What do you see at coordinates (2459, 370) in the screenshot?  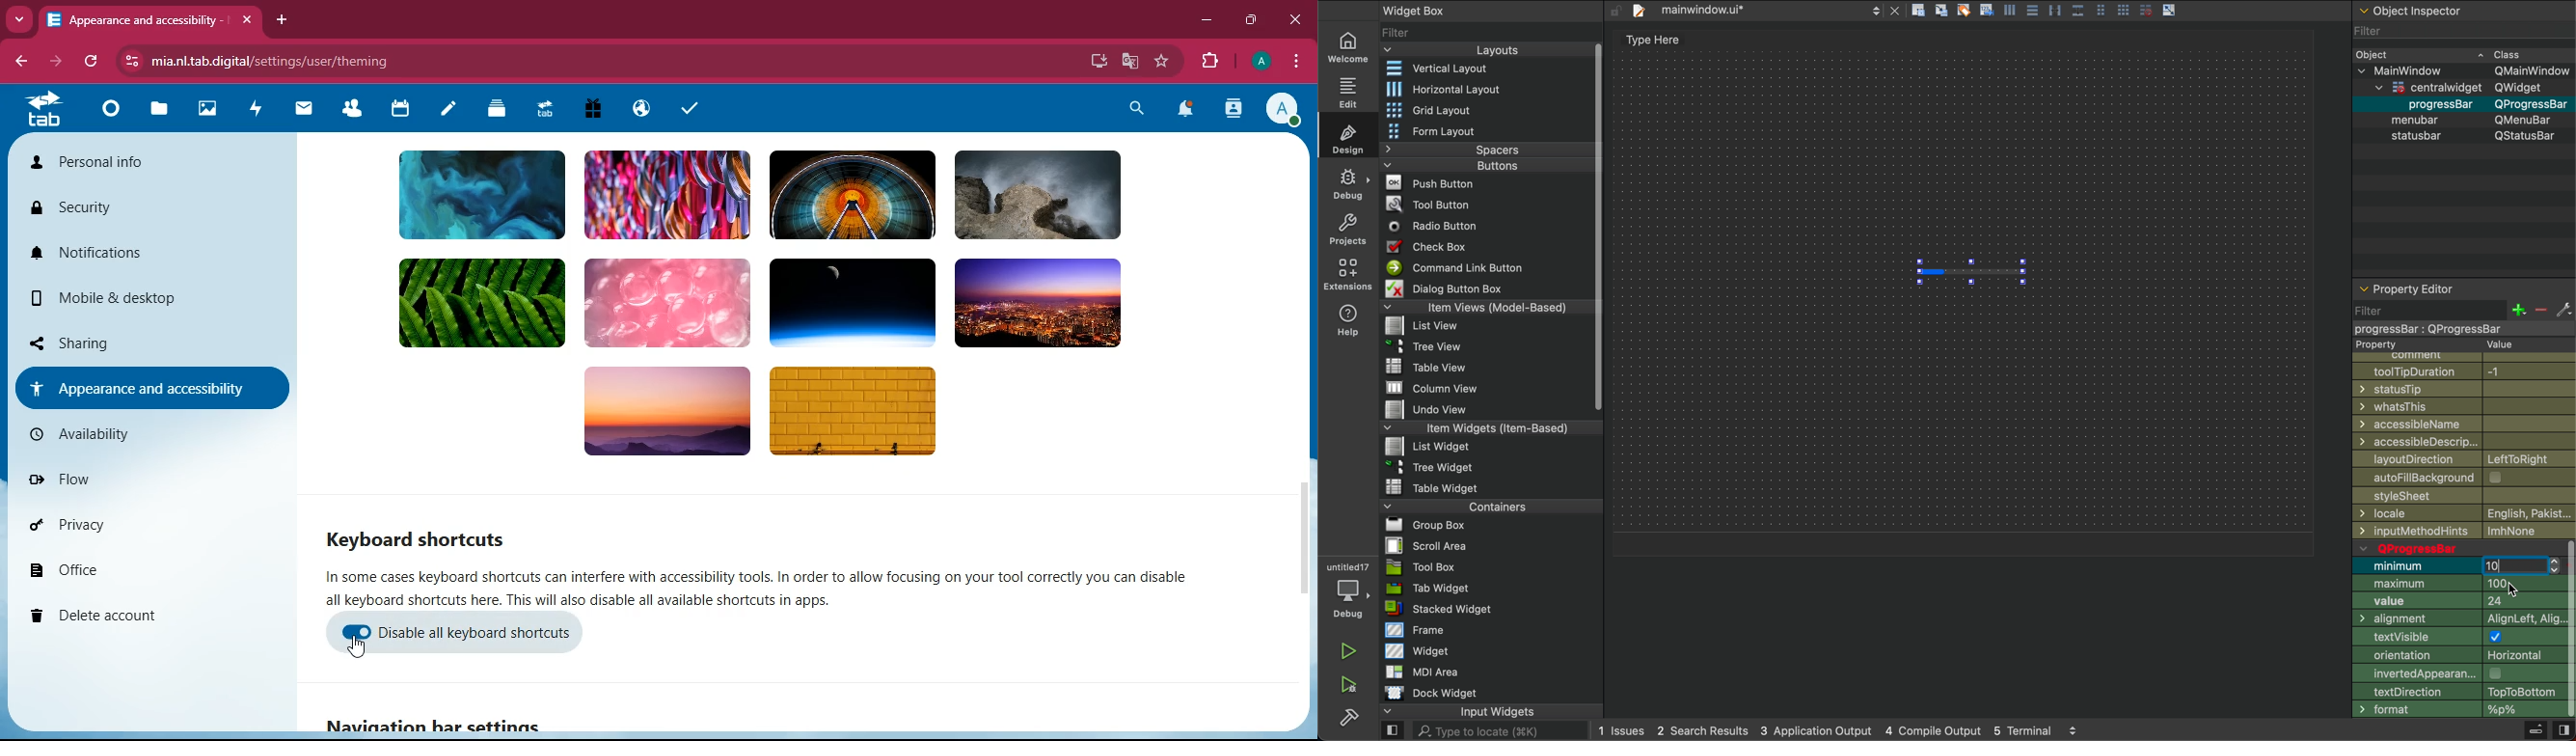 I see `tooltip duration` at bounding box center [2459, 370].